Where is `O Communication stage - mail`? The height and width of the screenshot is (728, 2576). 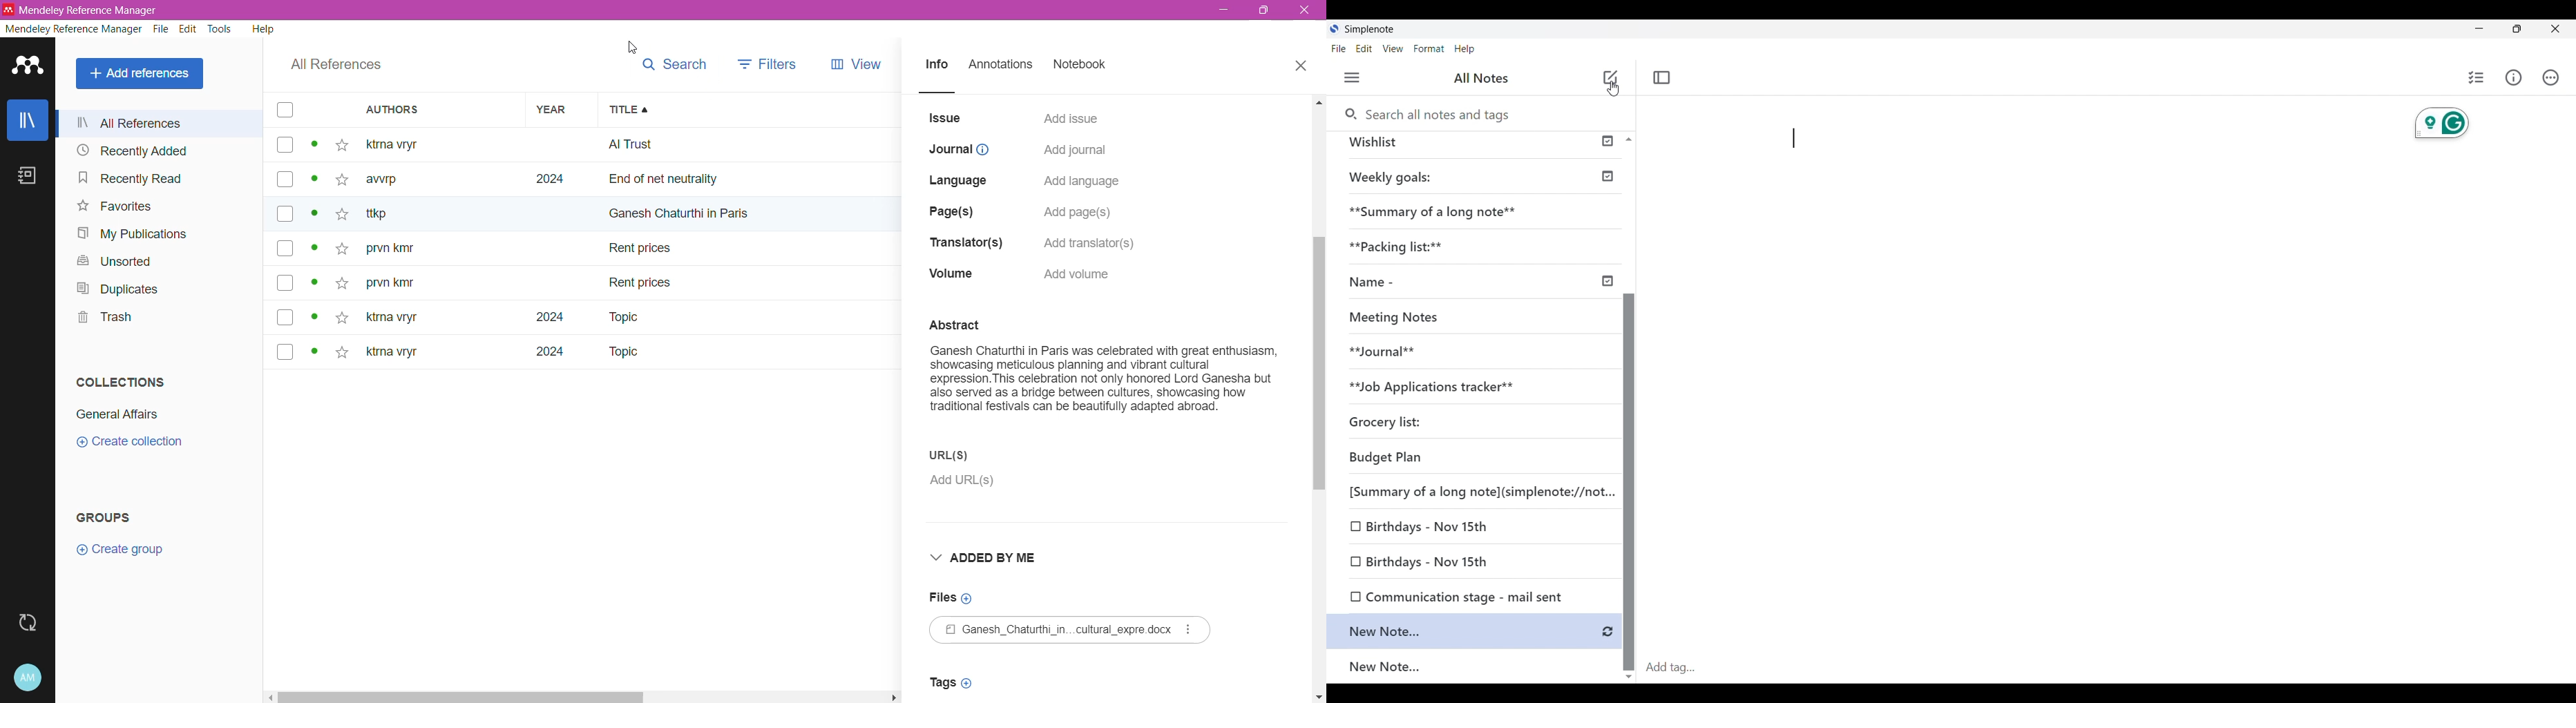
O Communication stage - mail is located at coordinates (1459, 594).